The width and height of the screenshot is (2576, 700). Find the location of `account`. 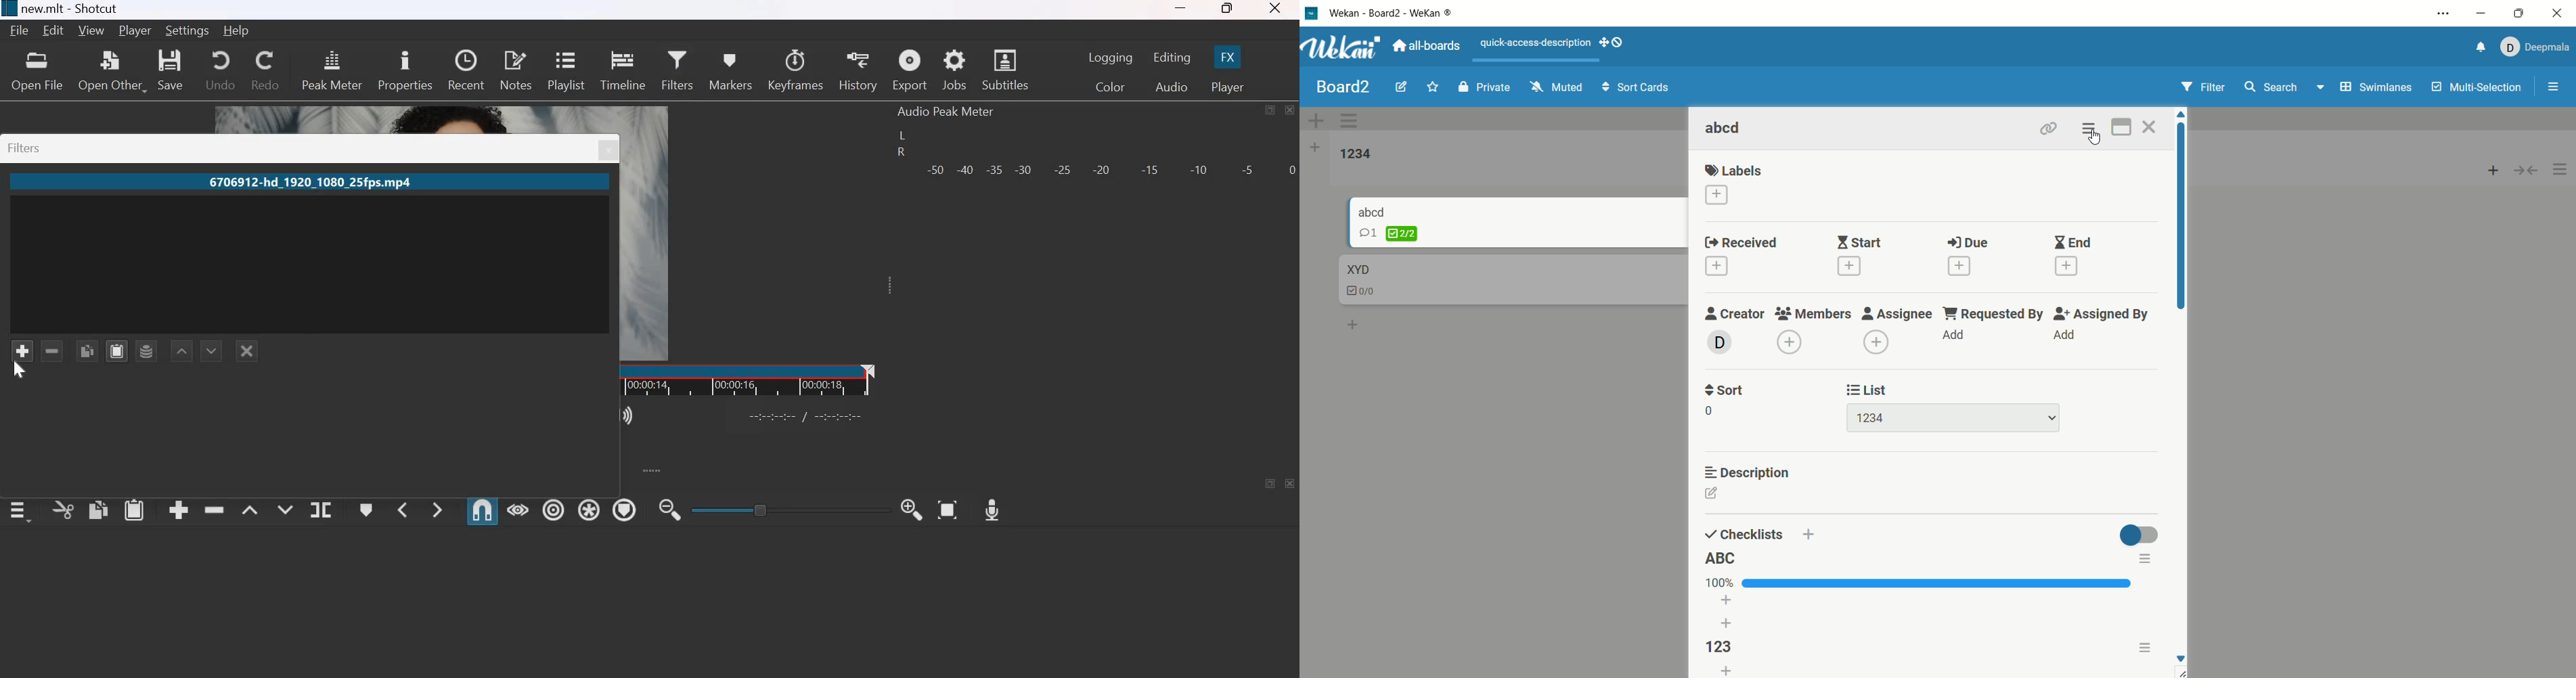

account is located at coordinates (2538, 48).